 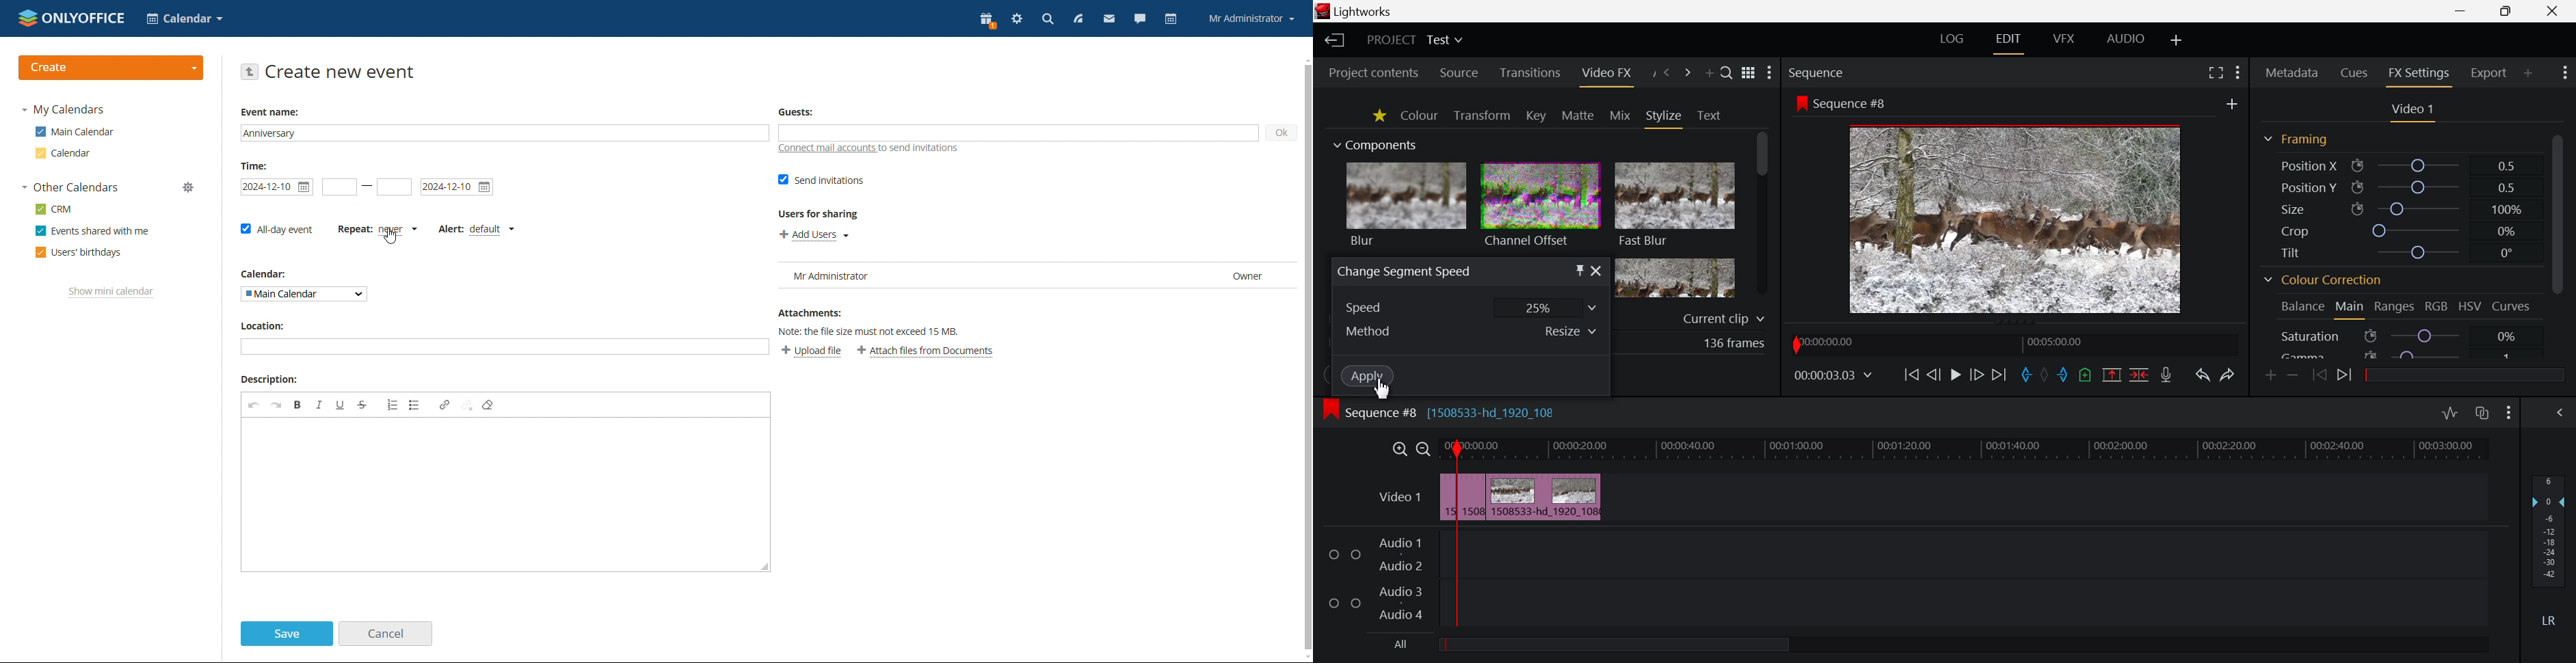 I want to click on Pin Object, so click(x=1580, y=270).